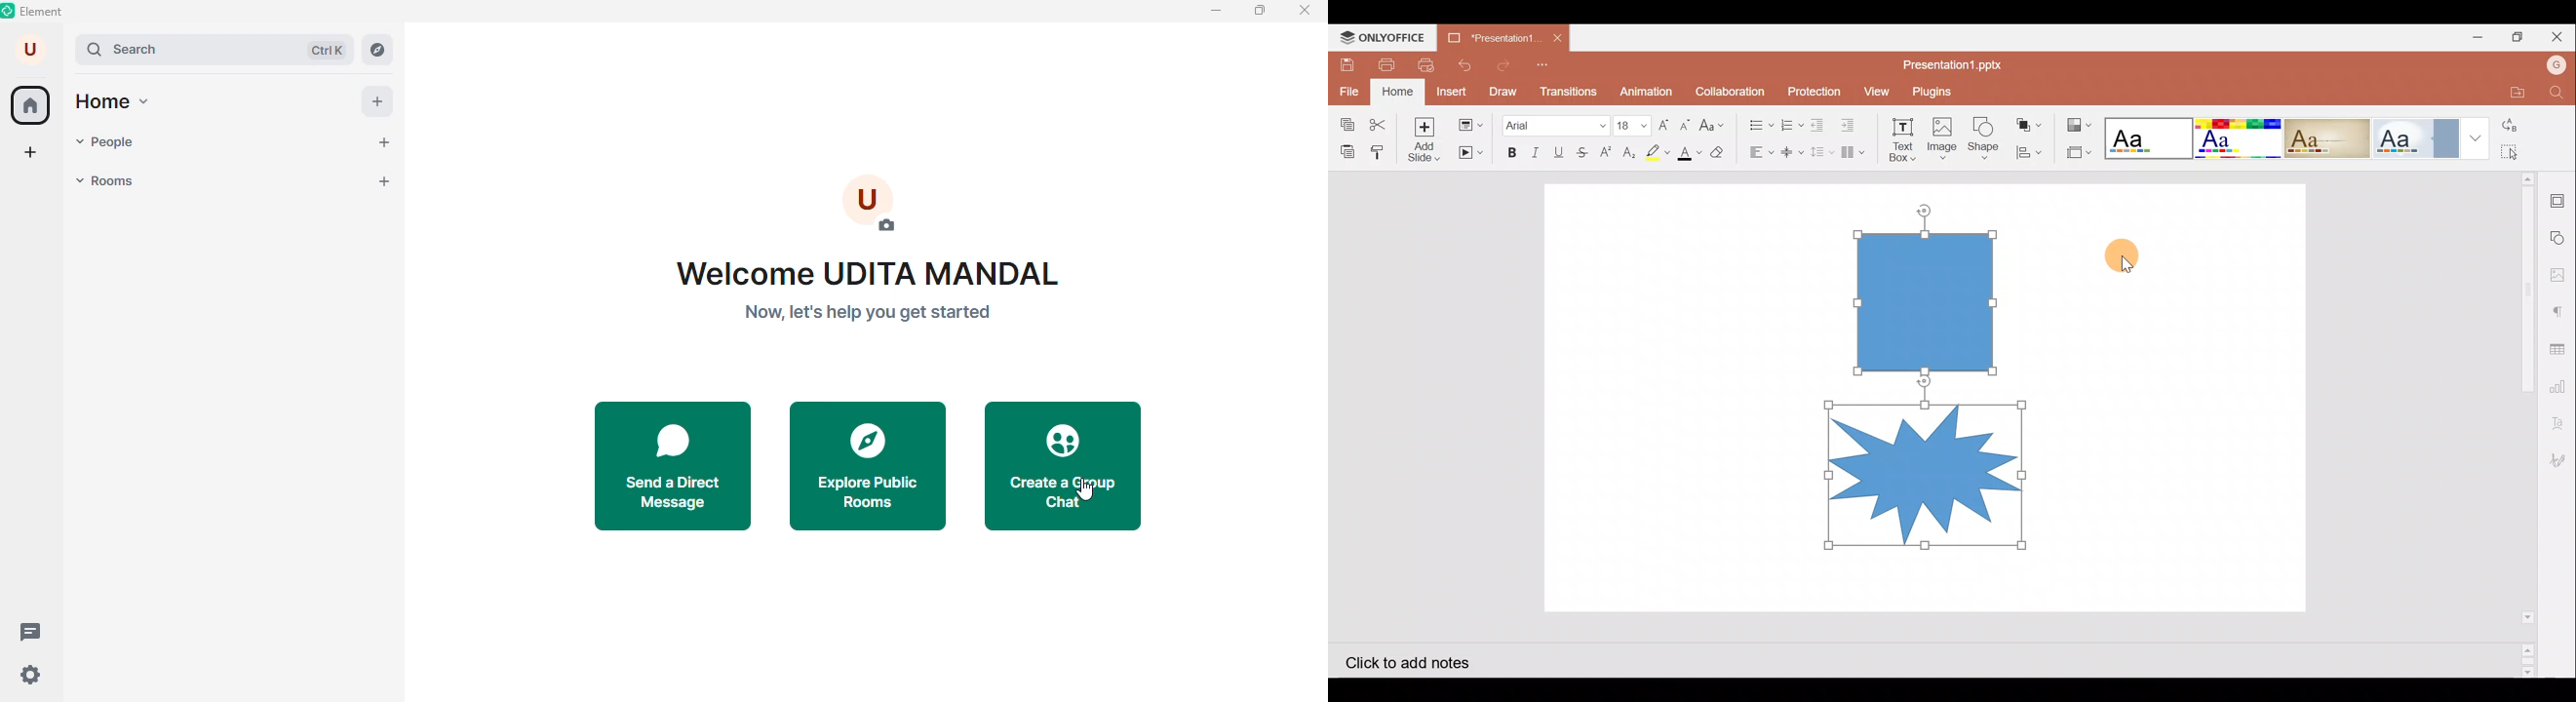  Describe the element at coordinates (1398, 92) in the screenshot. I see `Home` at that location.